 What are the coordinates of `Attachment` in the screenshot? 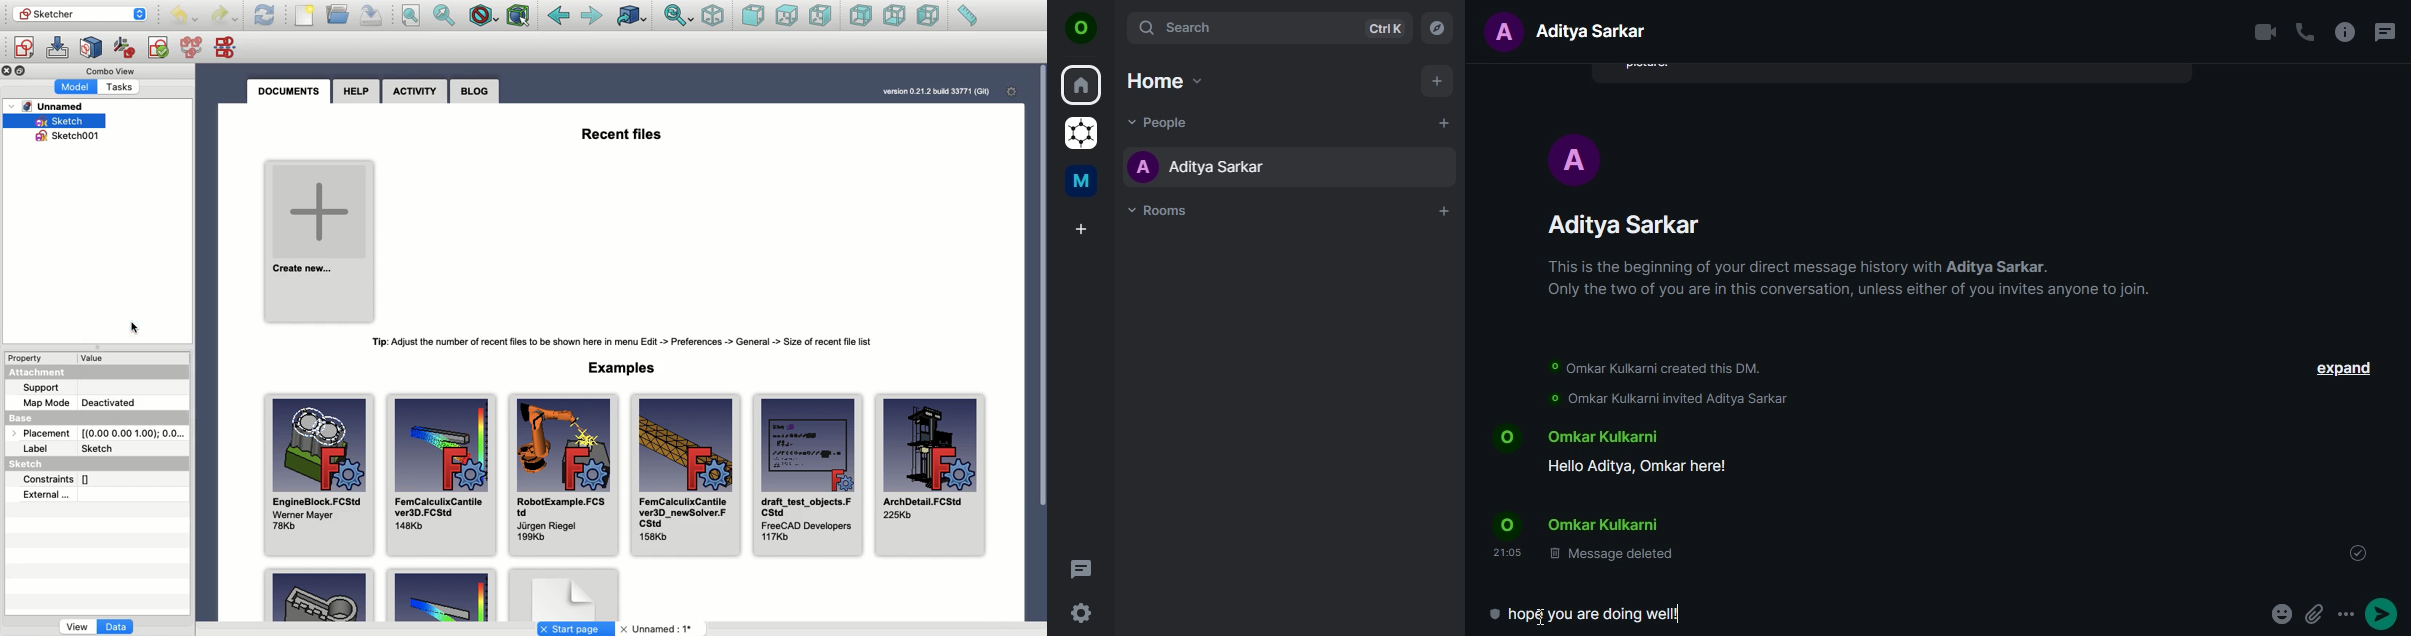 It's located at (41, 373).